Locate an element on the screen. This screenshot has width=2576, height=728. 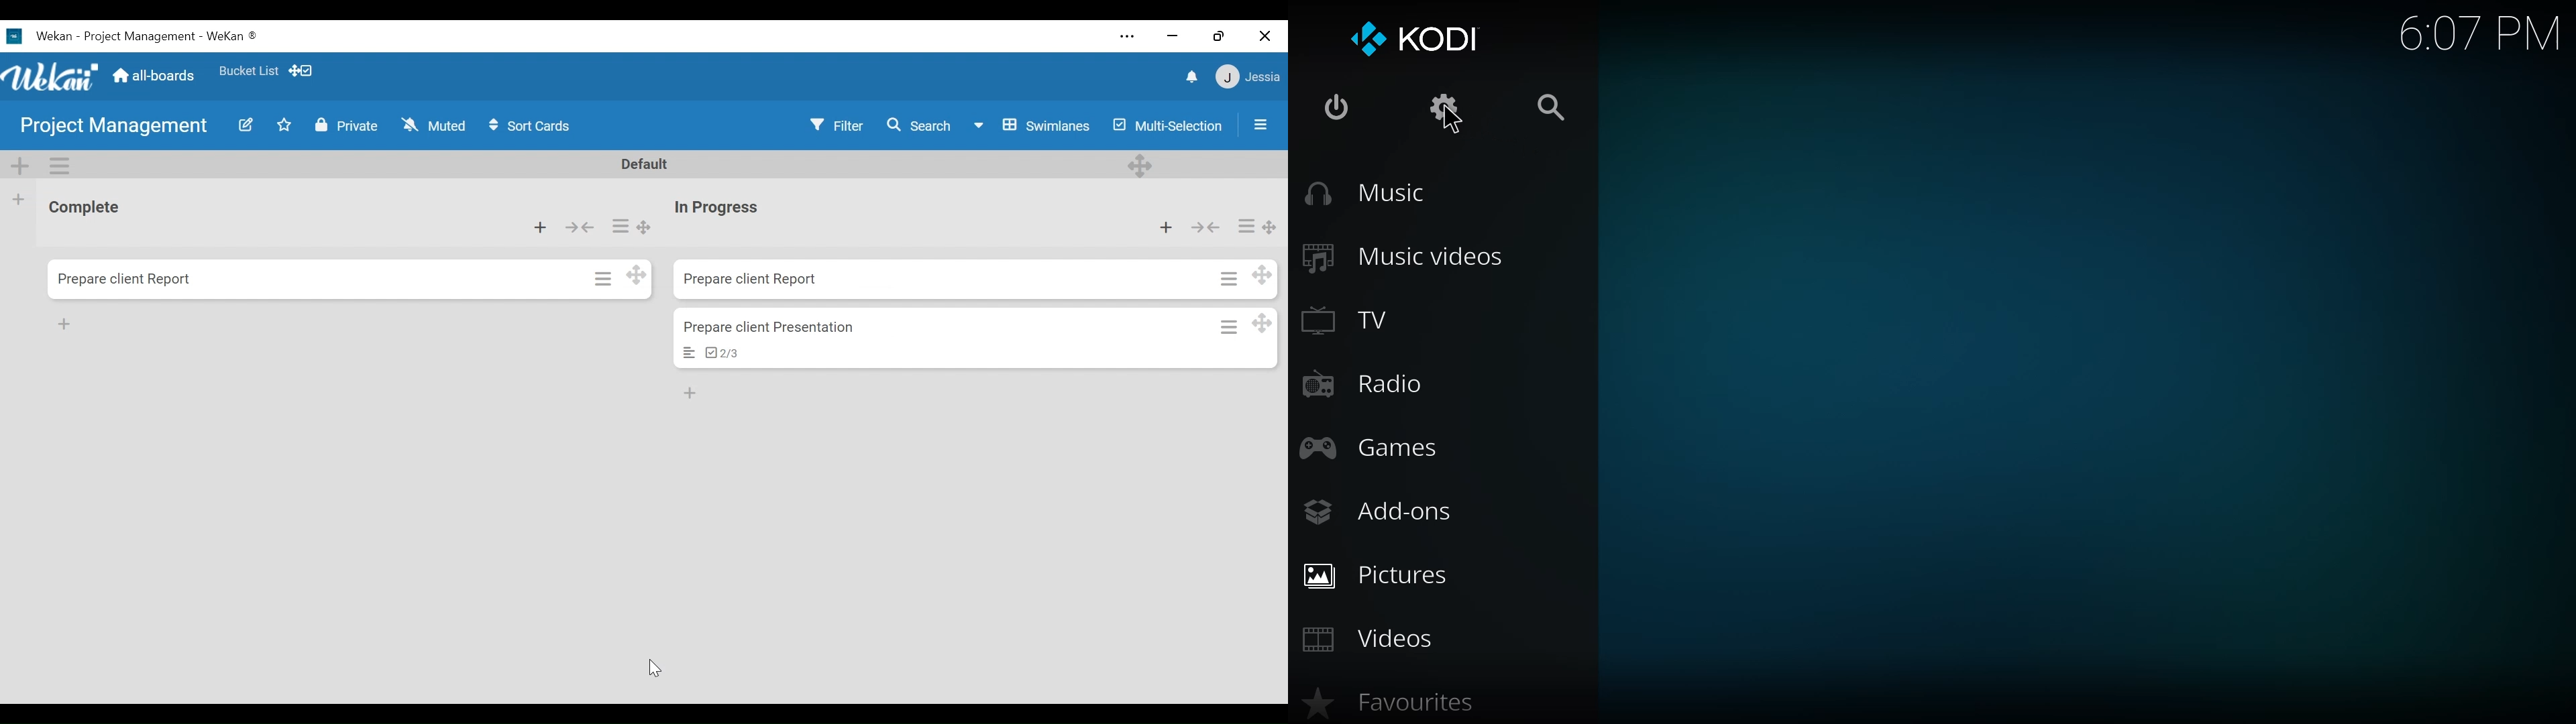
Add card to bottom of the list is located at coordinates (691, 394).